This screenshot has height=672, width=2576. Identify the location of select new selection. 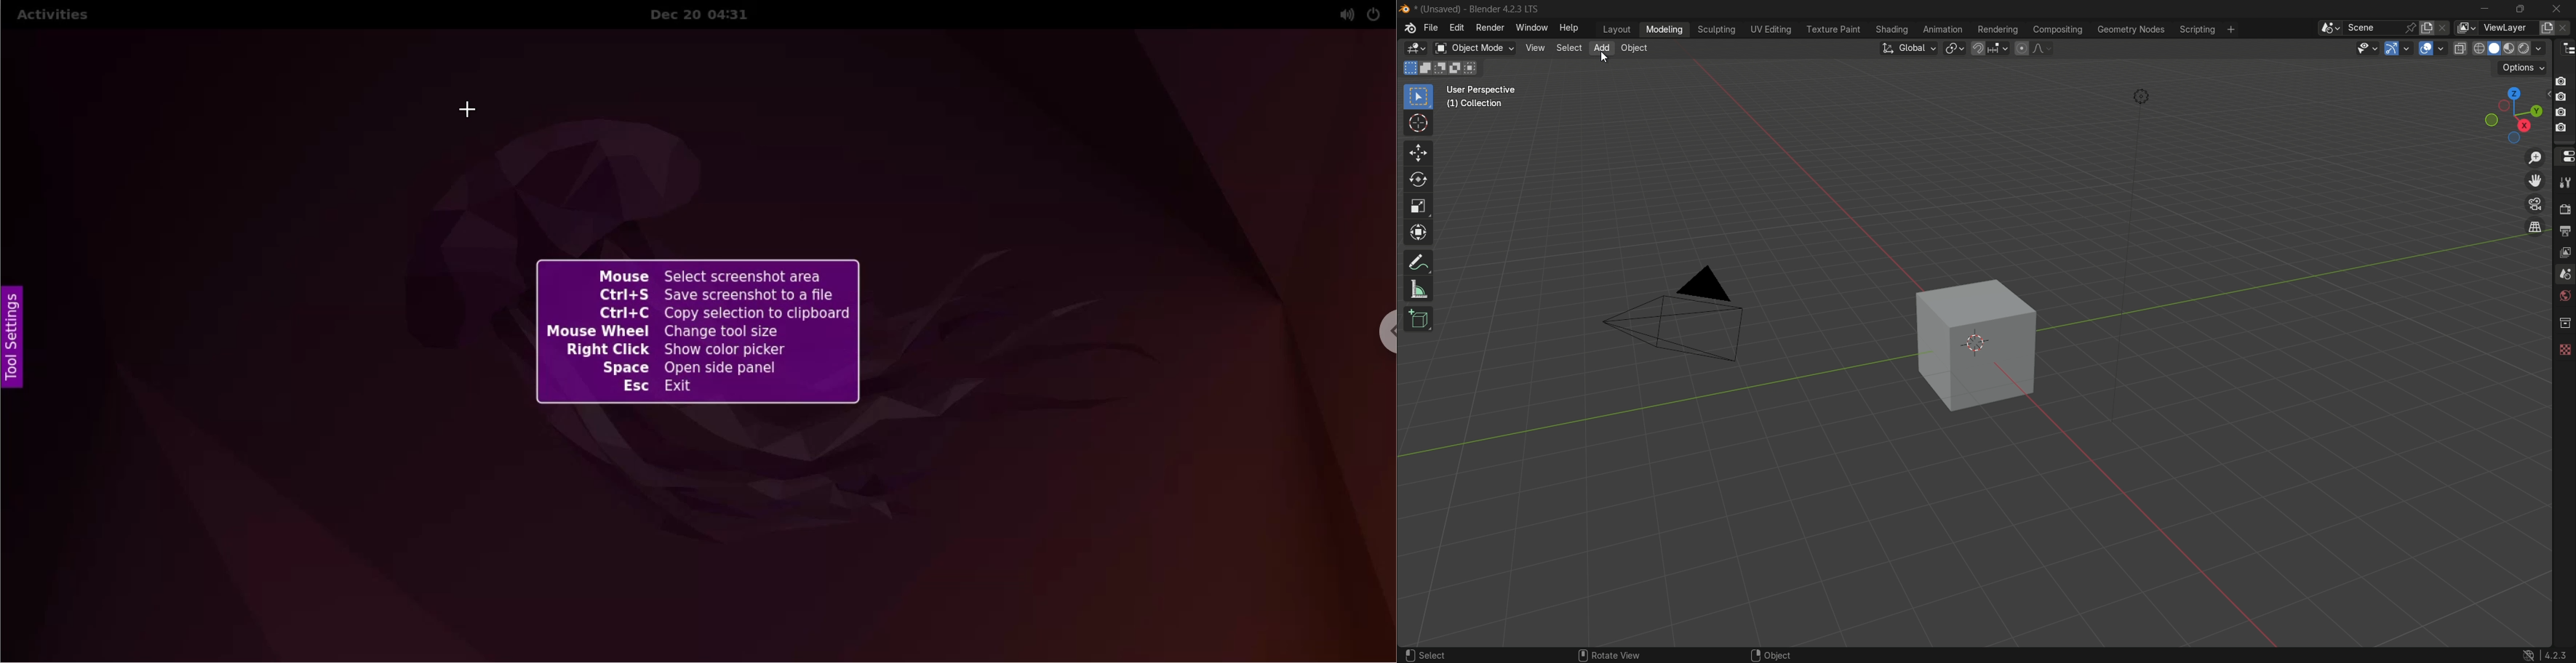
(1410, 67).